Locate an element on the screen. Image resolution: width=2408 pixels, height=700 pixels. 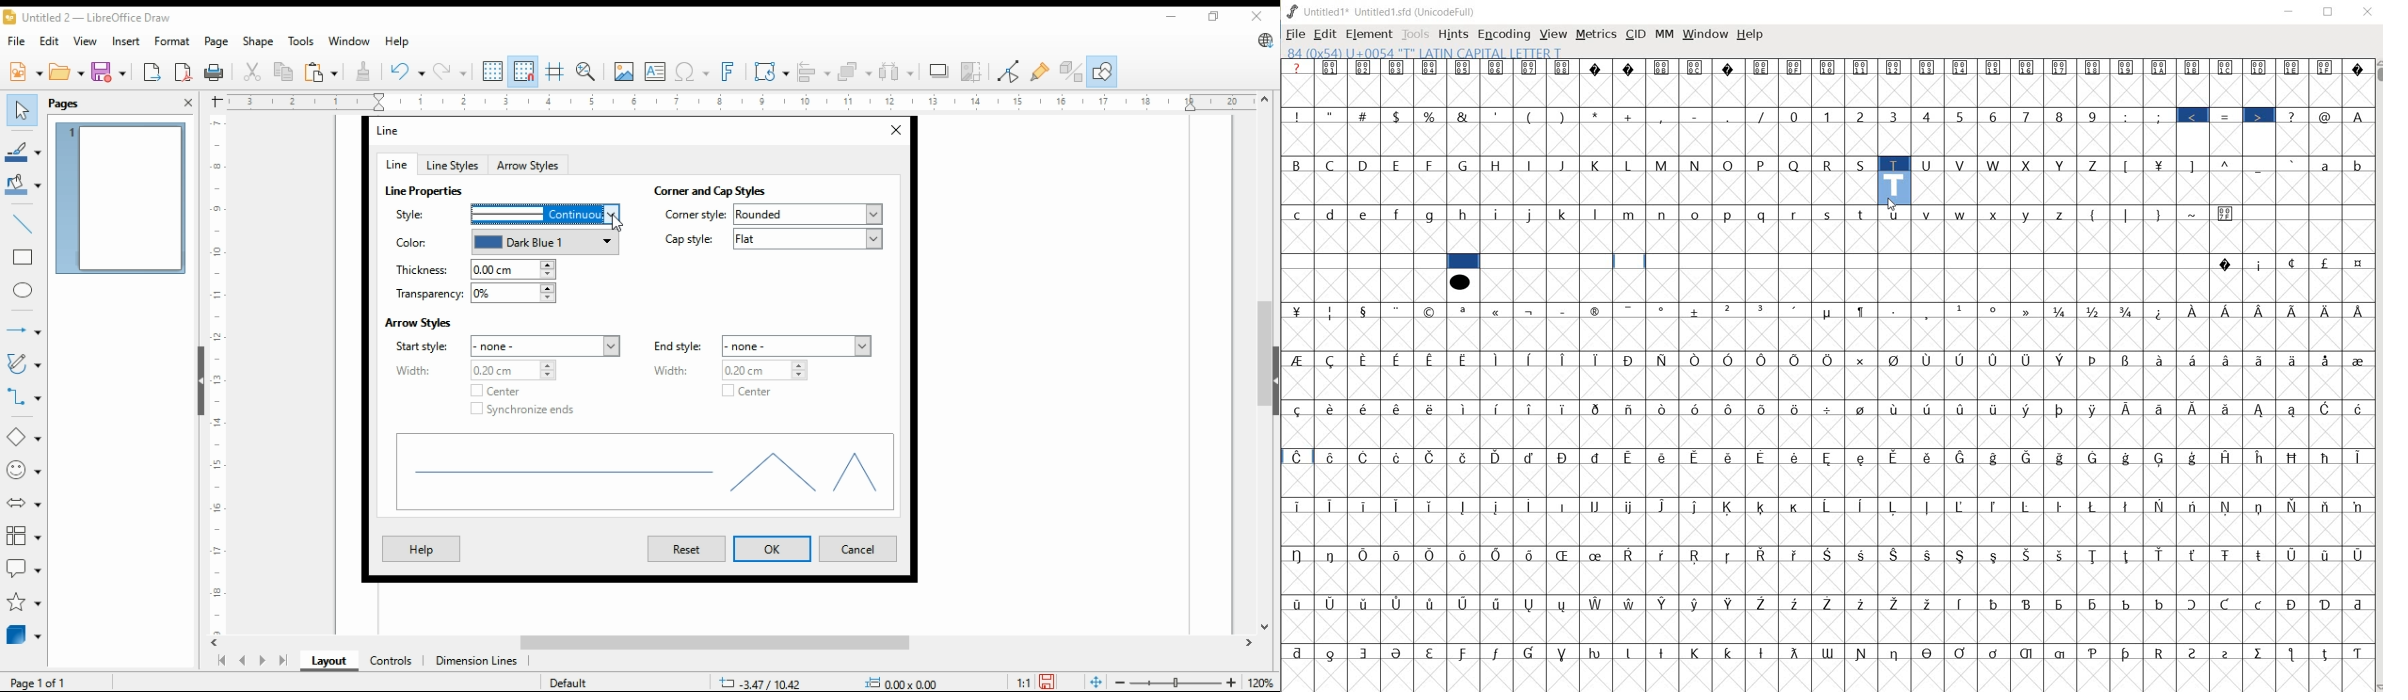
redo is located at coordinates (449, 71).